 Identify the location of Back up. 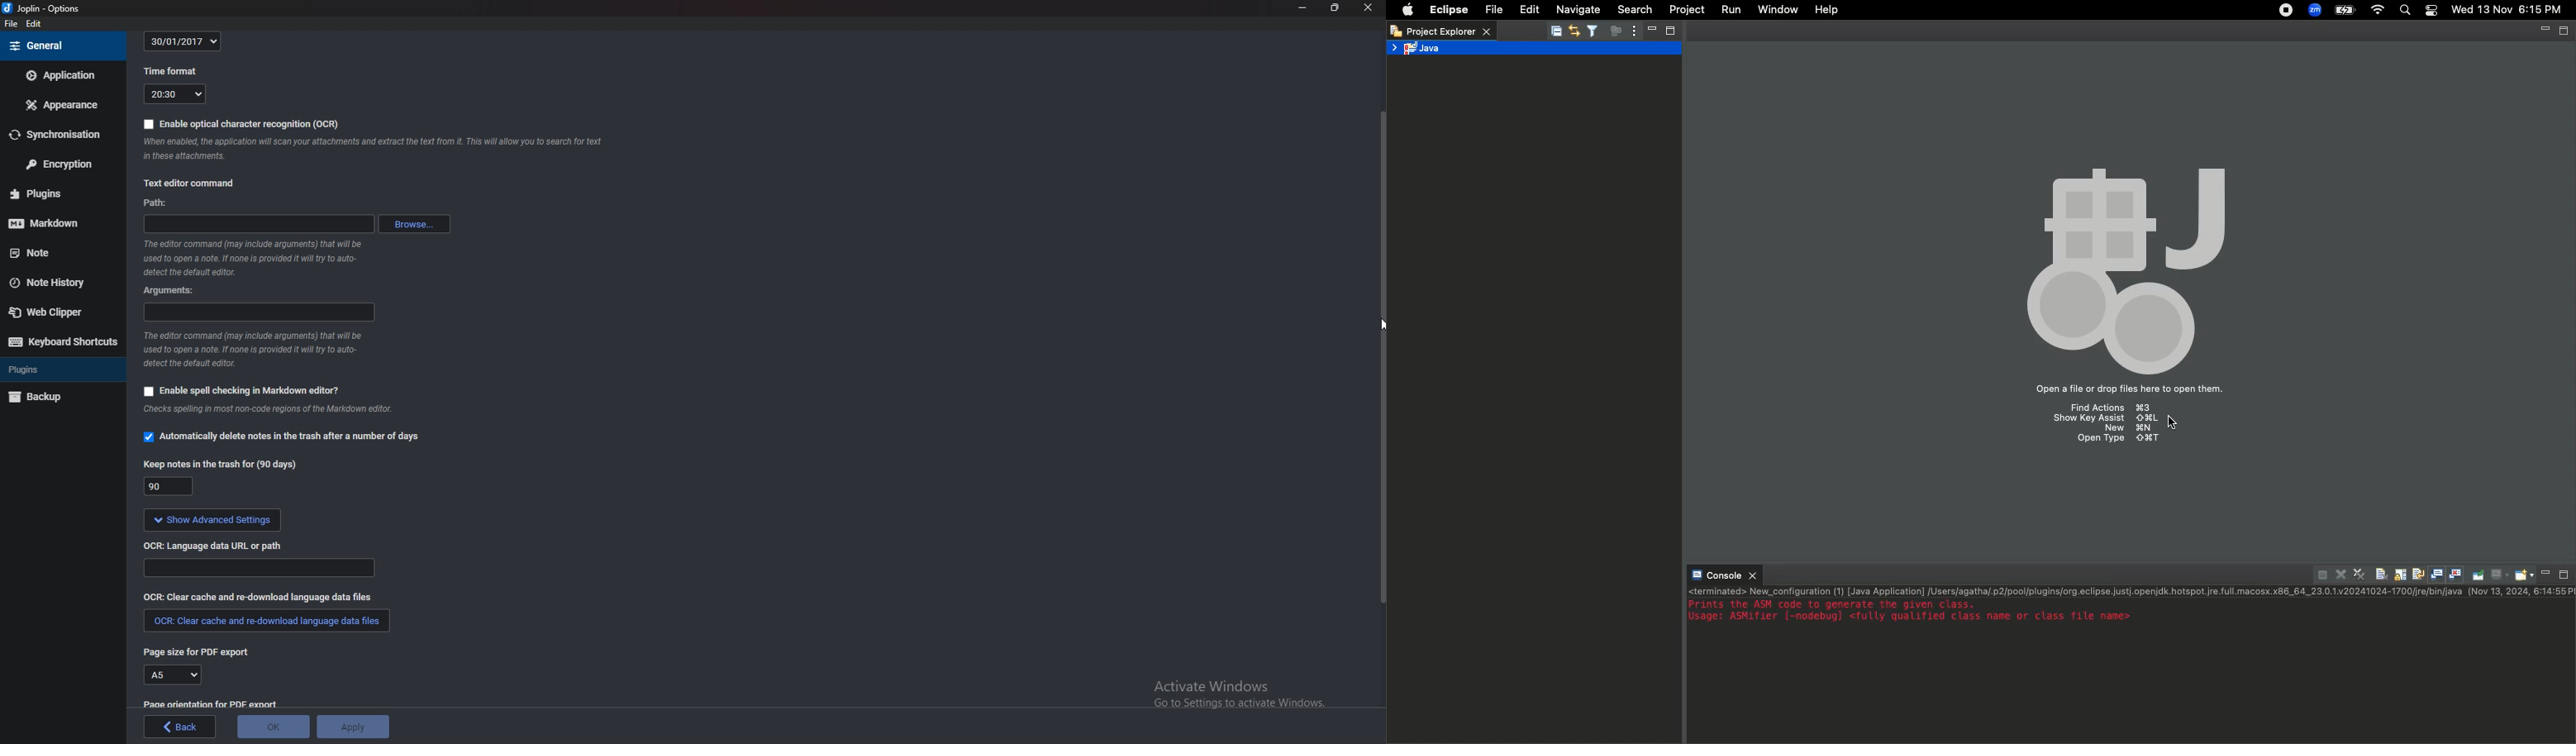
(53, 397).